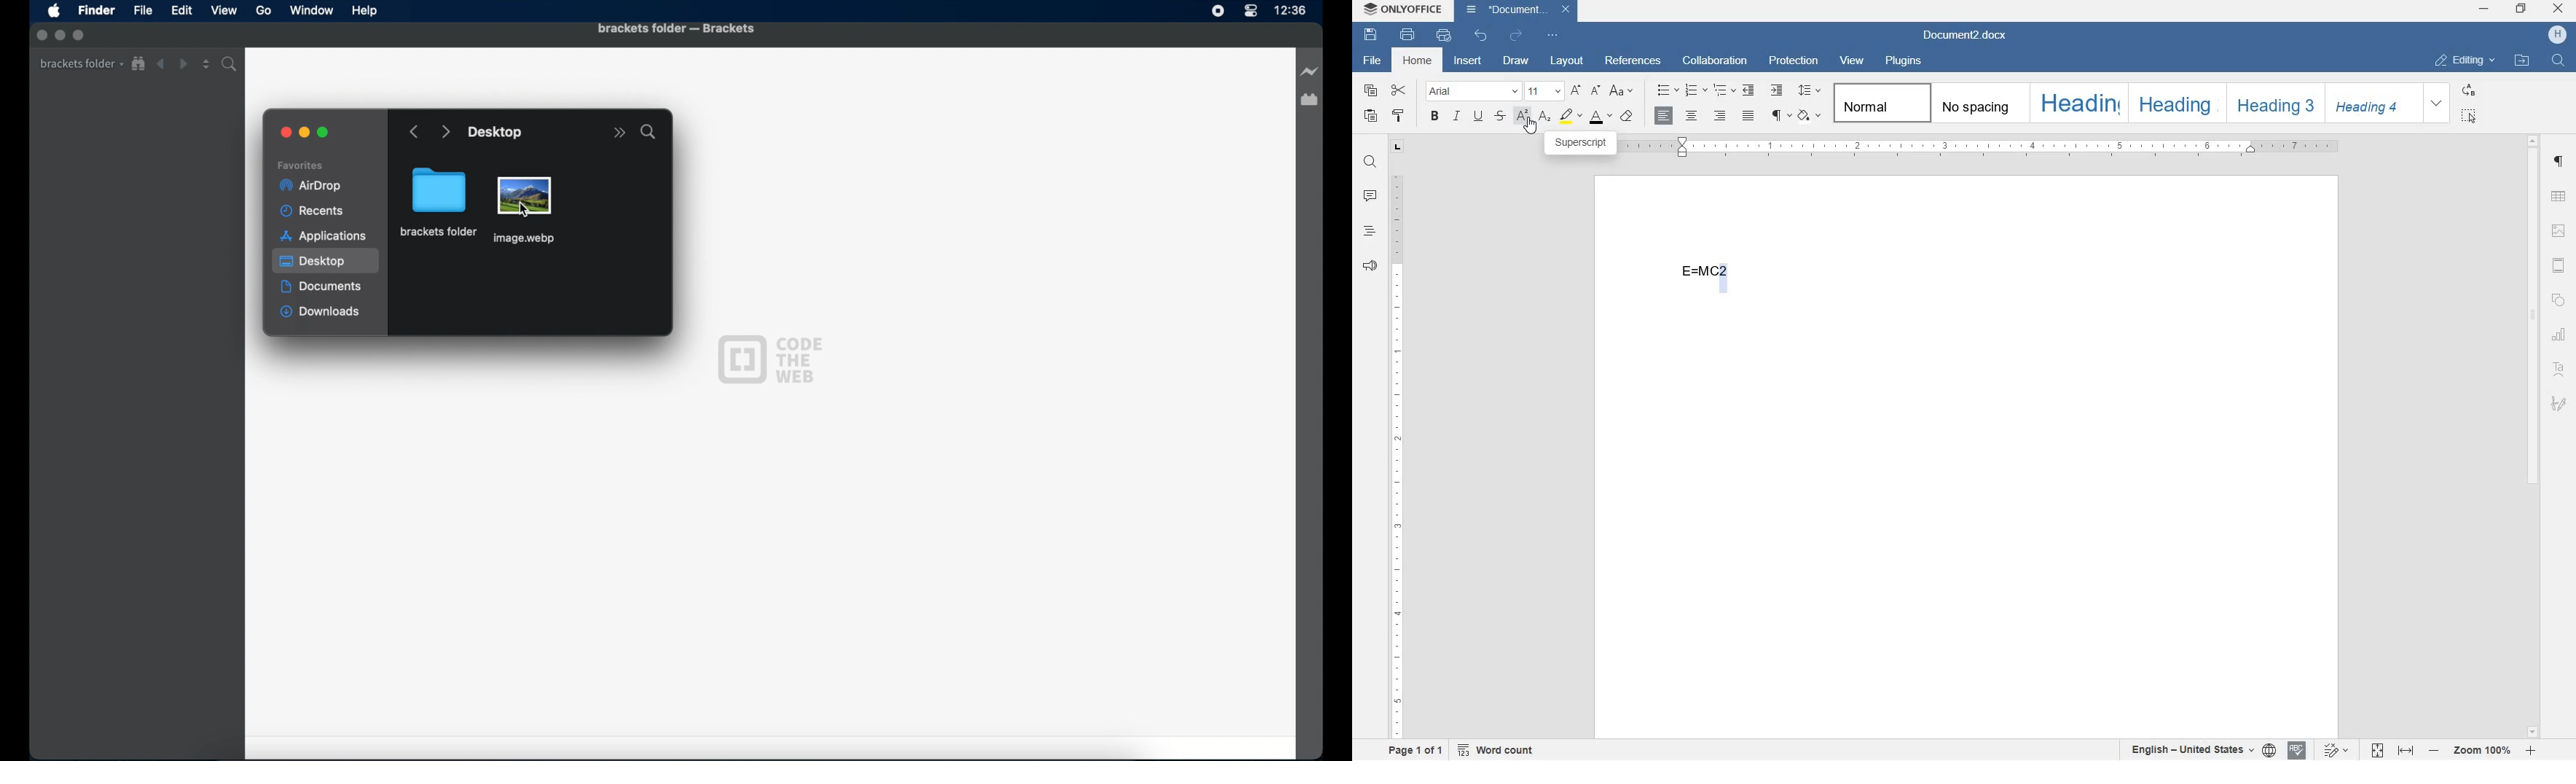  I want to click on decrement font size, so click(1594, 90).